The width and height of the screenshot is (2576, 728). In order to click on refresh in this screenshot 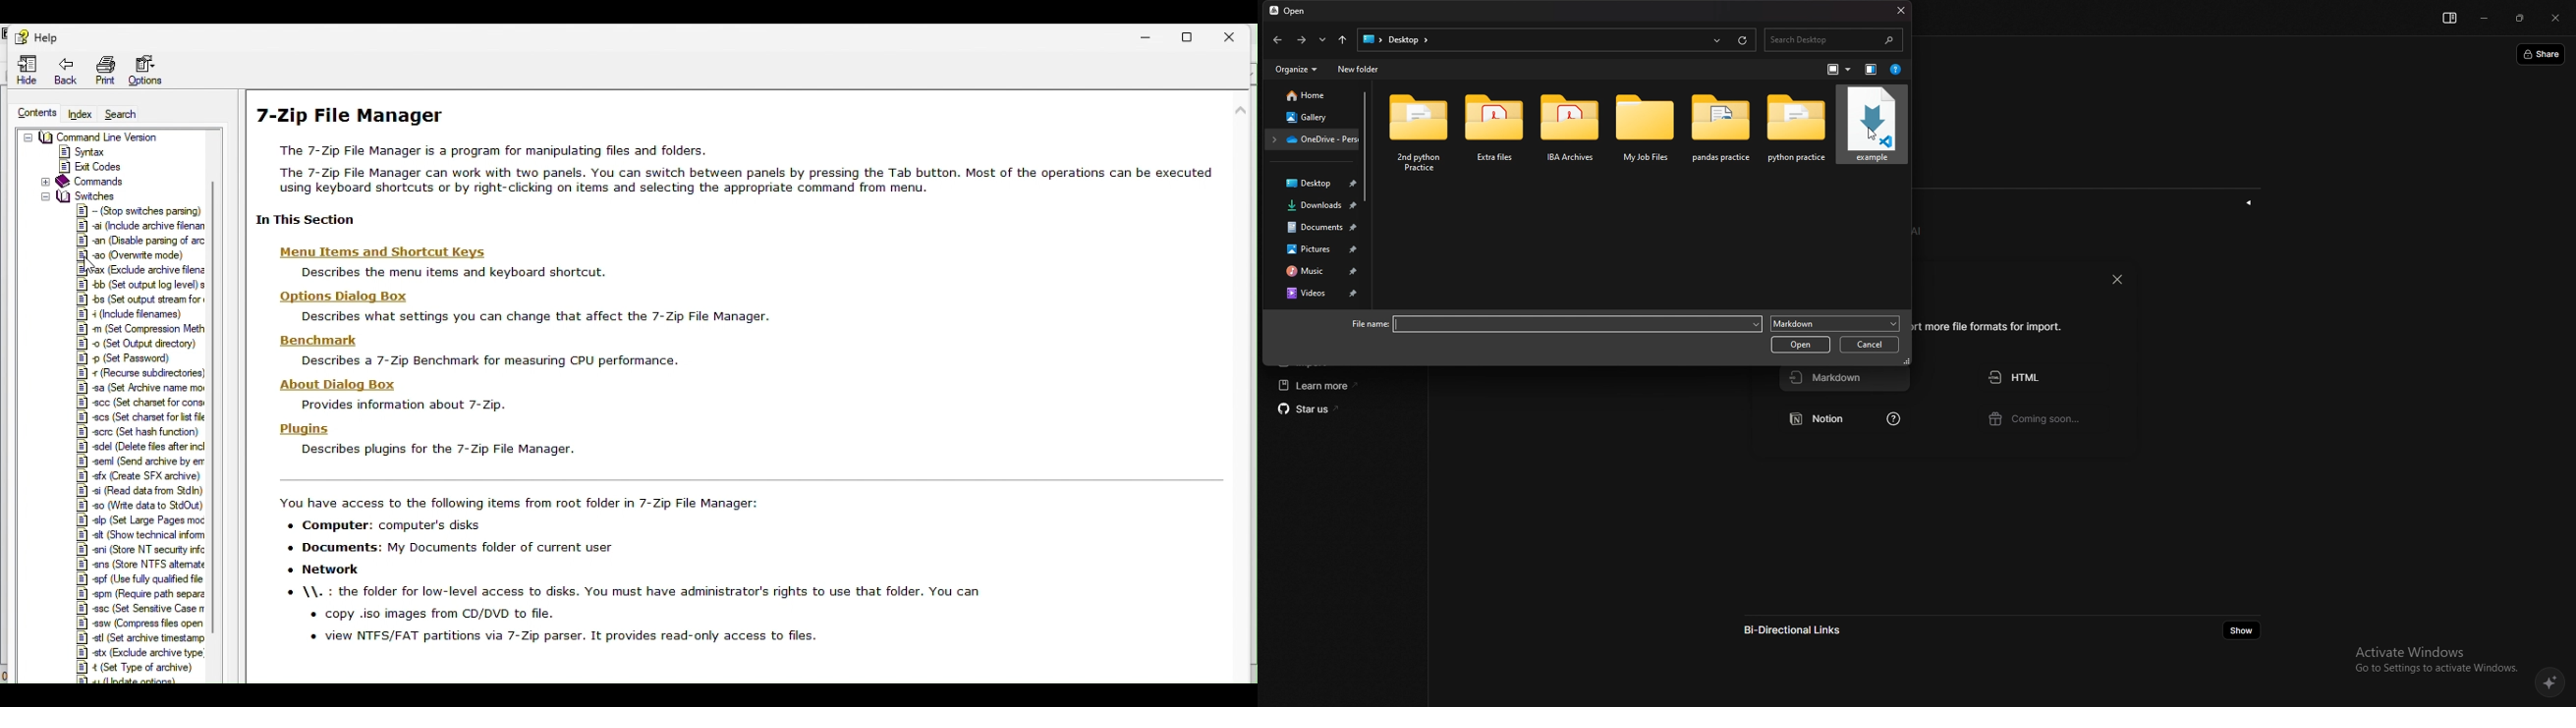, I will do `click(1744, 40)`.